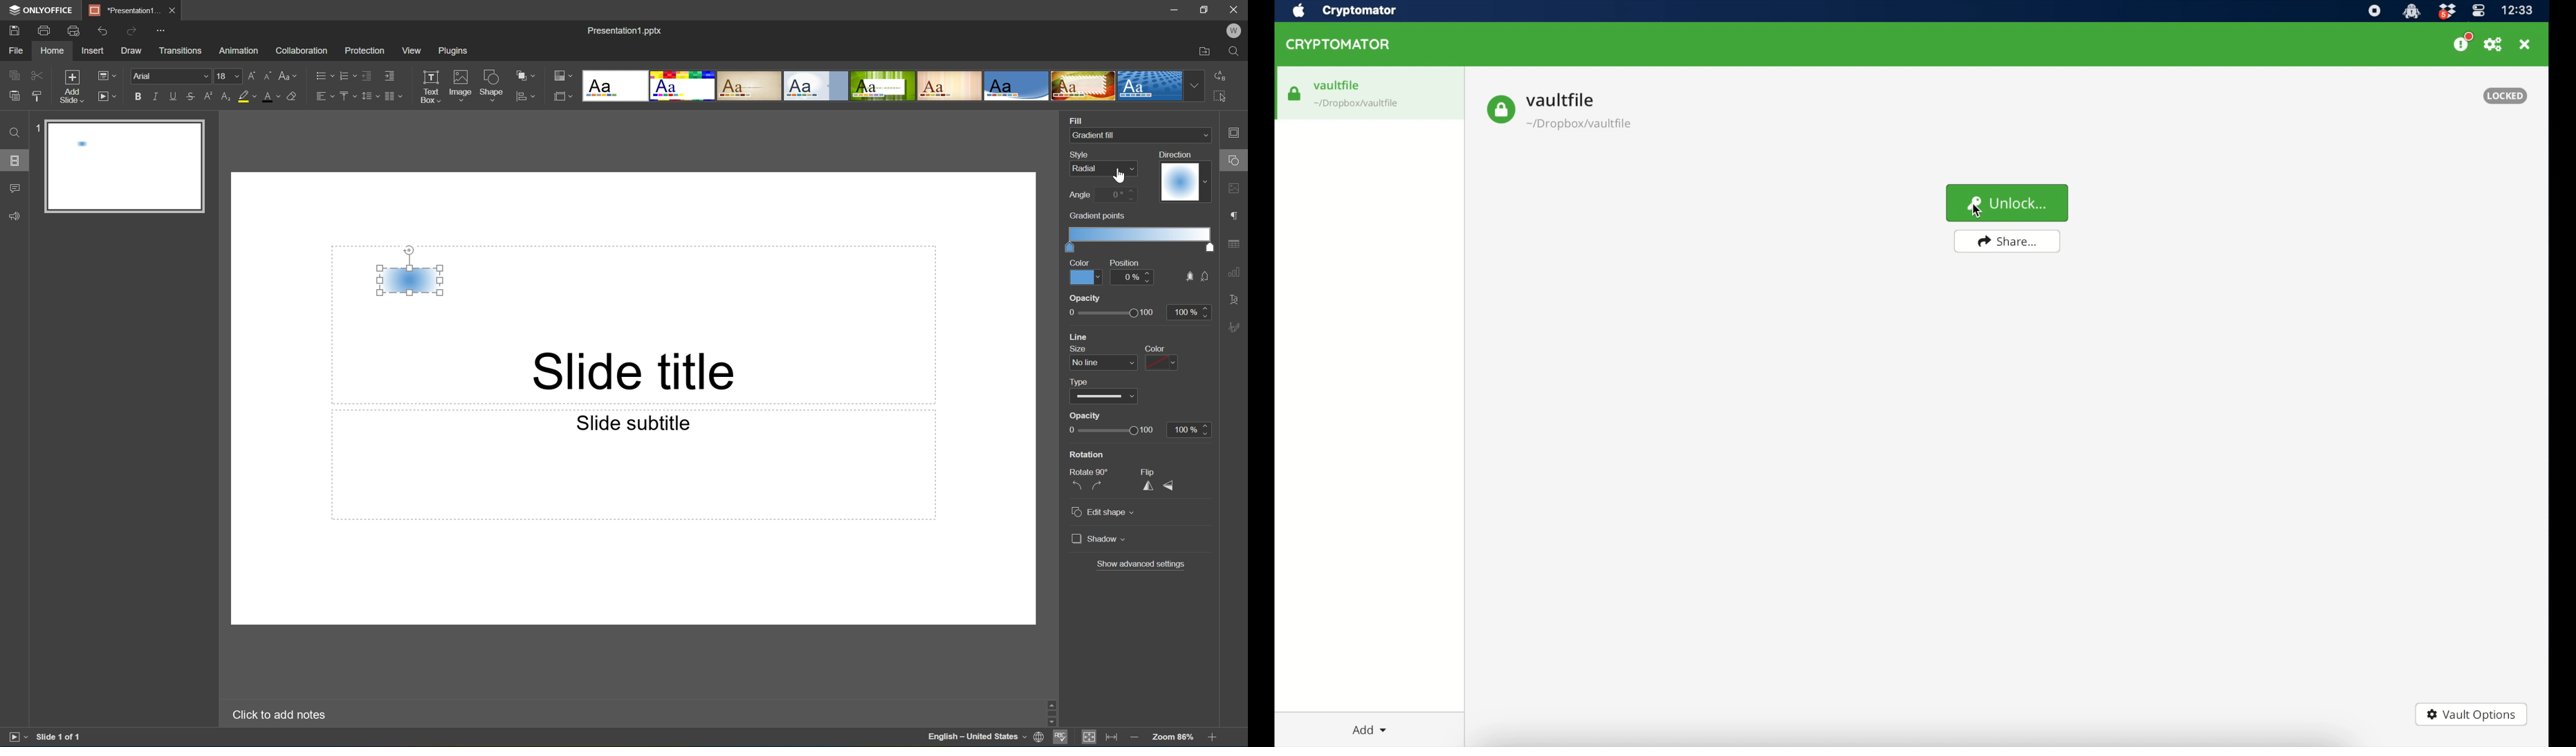 The image size is (2576, 756). What do you see at coordinates (224, 97) in the screenshot?
I see `Subscript` at bounding box center [224, 97].